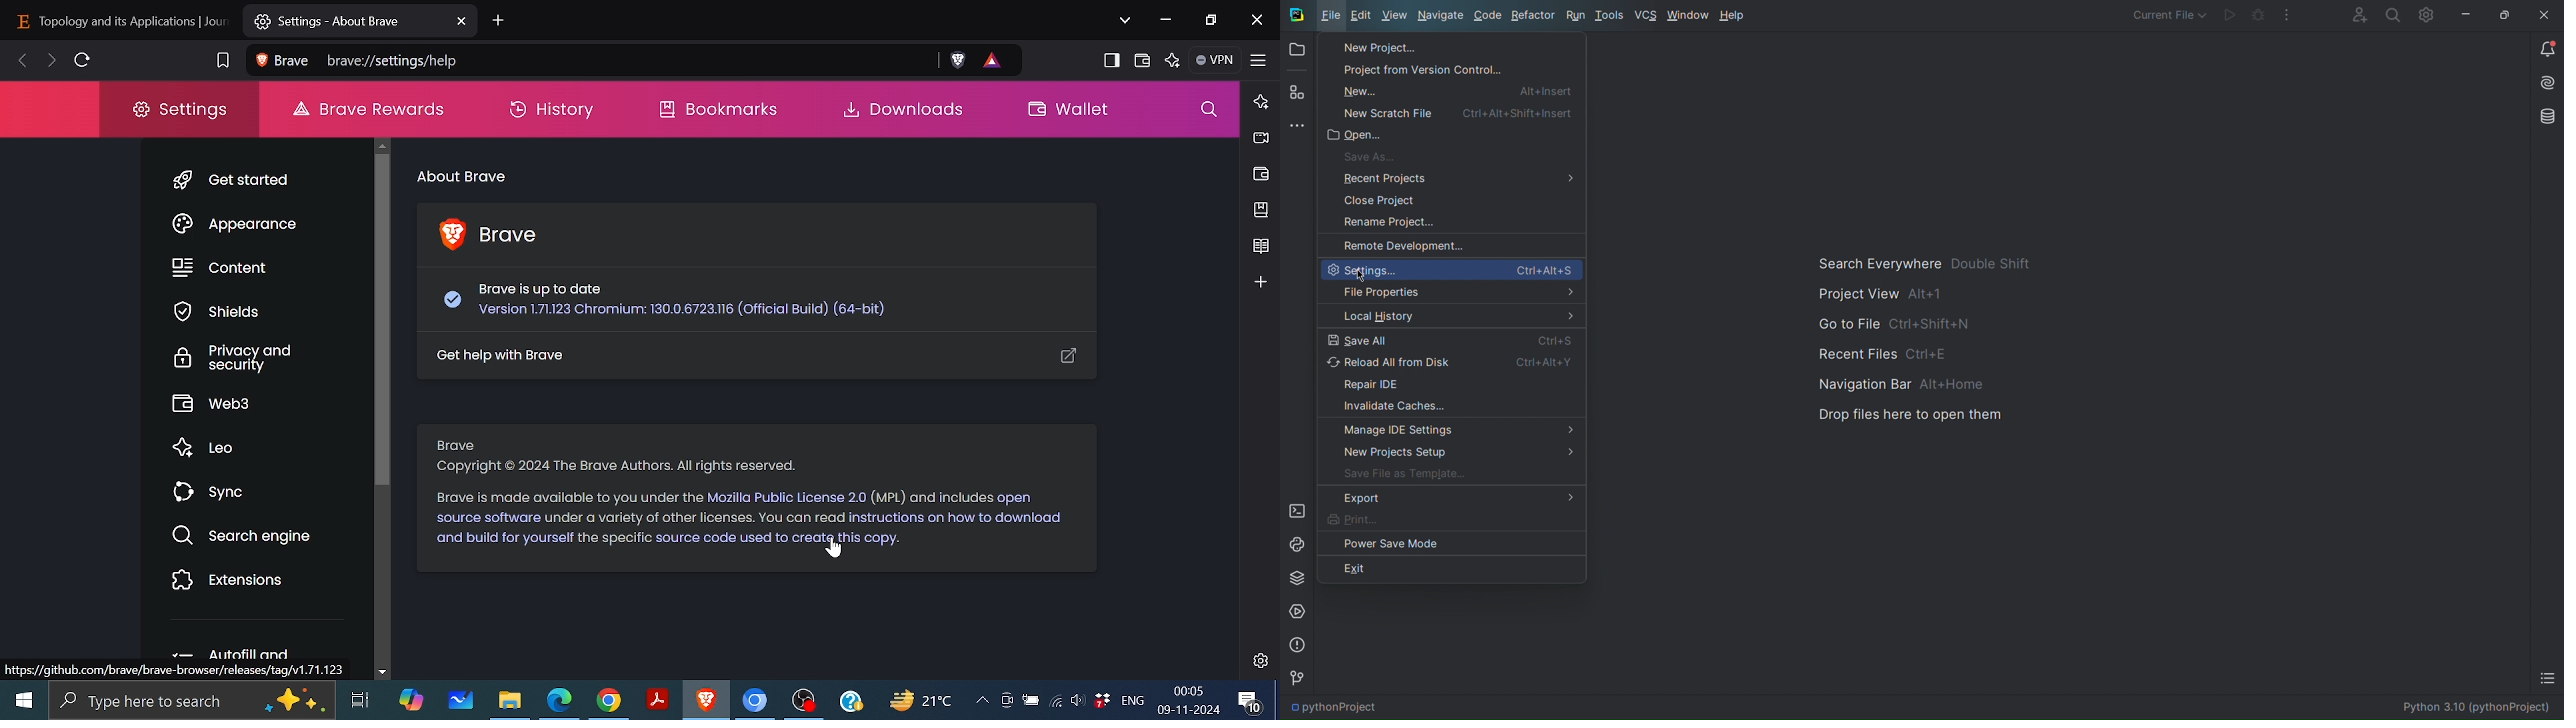 This screenshot has width=2576, height=728. Describe the element at coordinates (239, 224) in the screenshot. I see `Appearences` at that location.